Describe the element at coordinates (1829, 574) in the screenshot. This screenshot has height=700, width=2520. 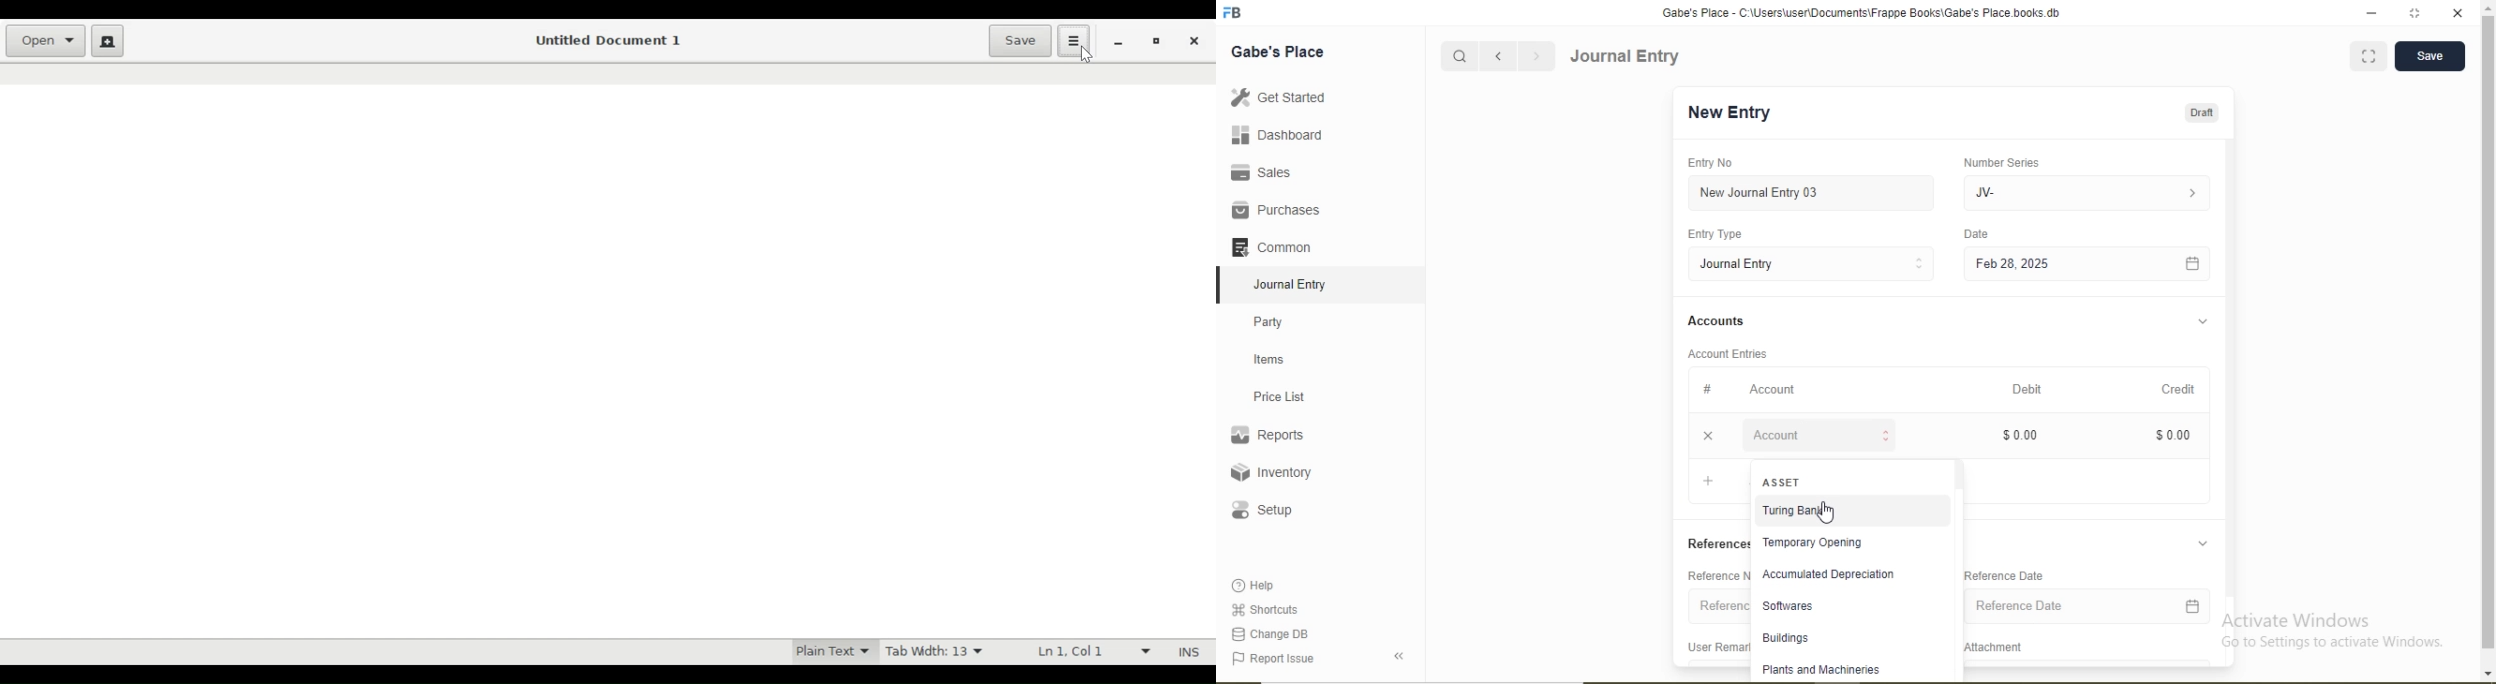
I see `Accumulated Depreciation` at that location.